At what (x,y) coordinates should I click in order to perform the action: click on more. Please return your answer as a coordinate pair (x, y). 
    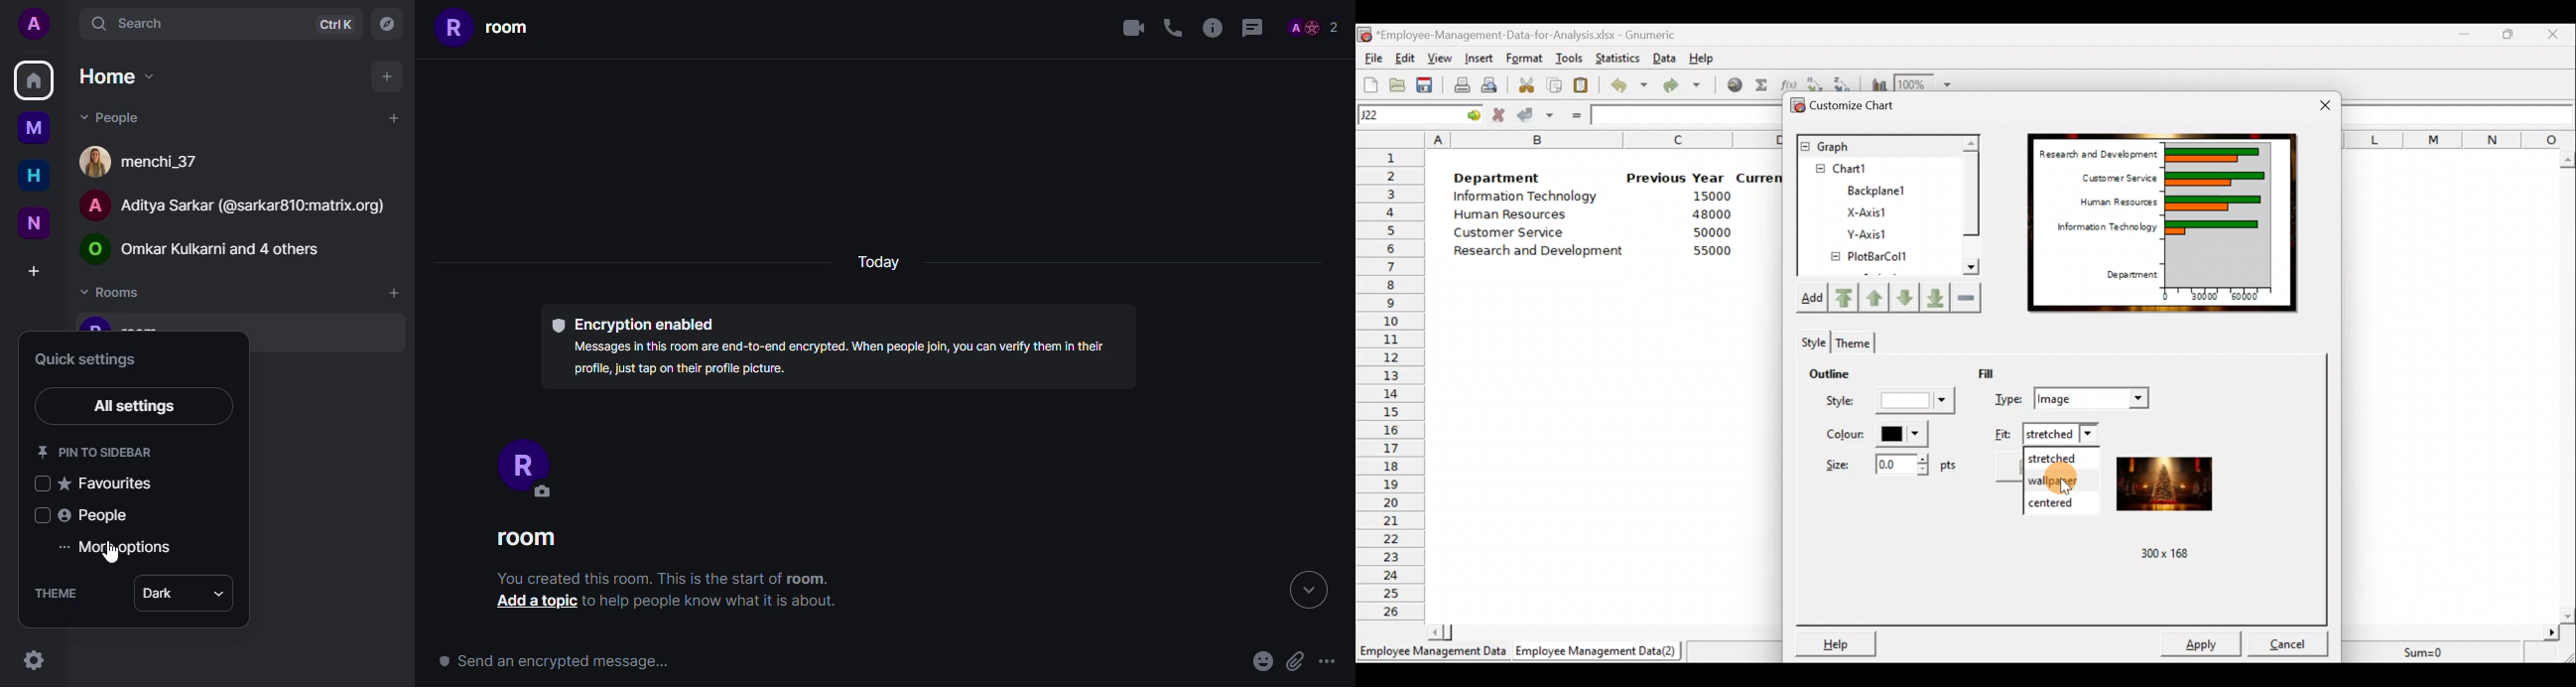
    Looking at the image, I should click on (1329, 658).